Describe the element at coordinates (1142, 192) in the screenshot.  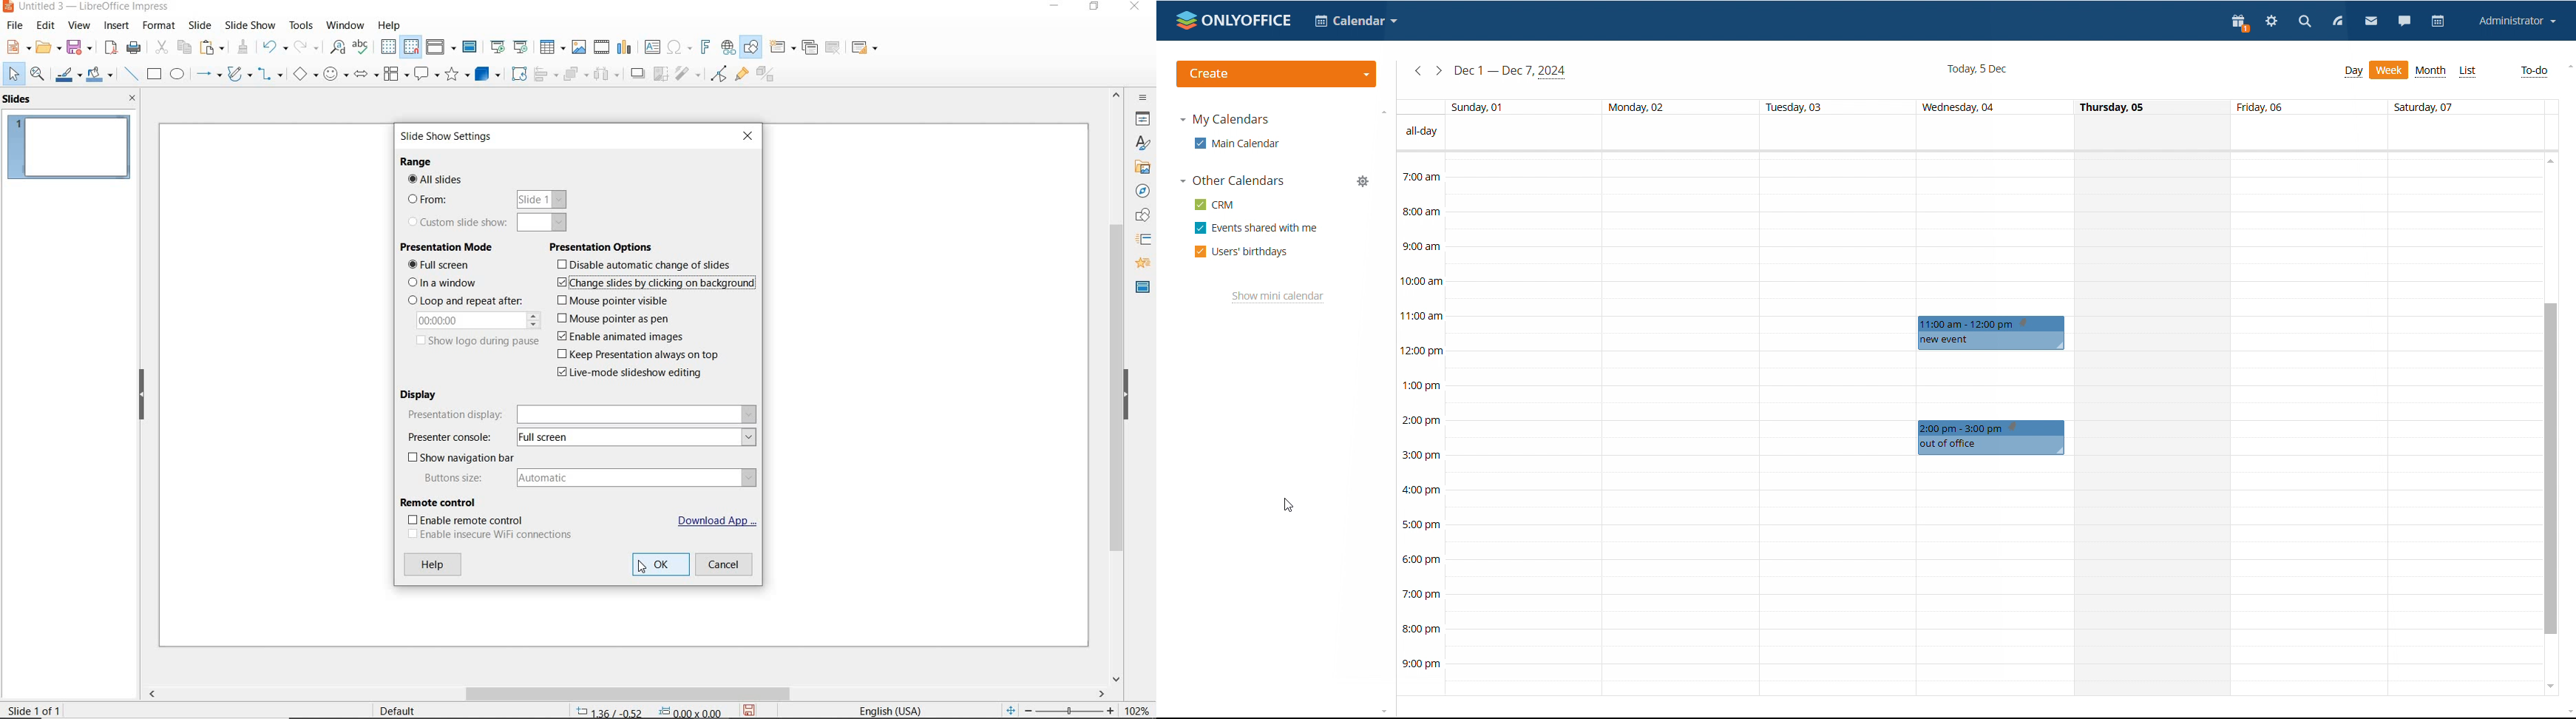
I see `NAVIGATOR` at that location.